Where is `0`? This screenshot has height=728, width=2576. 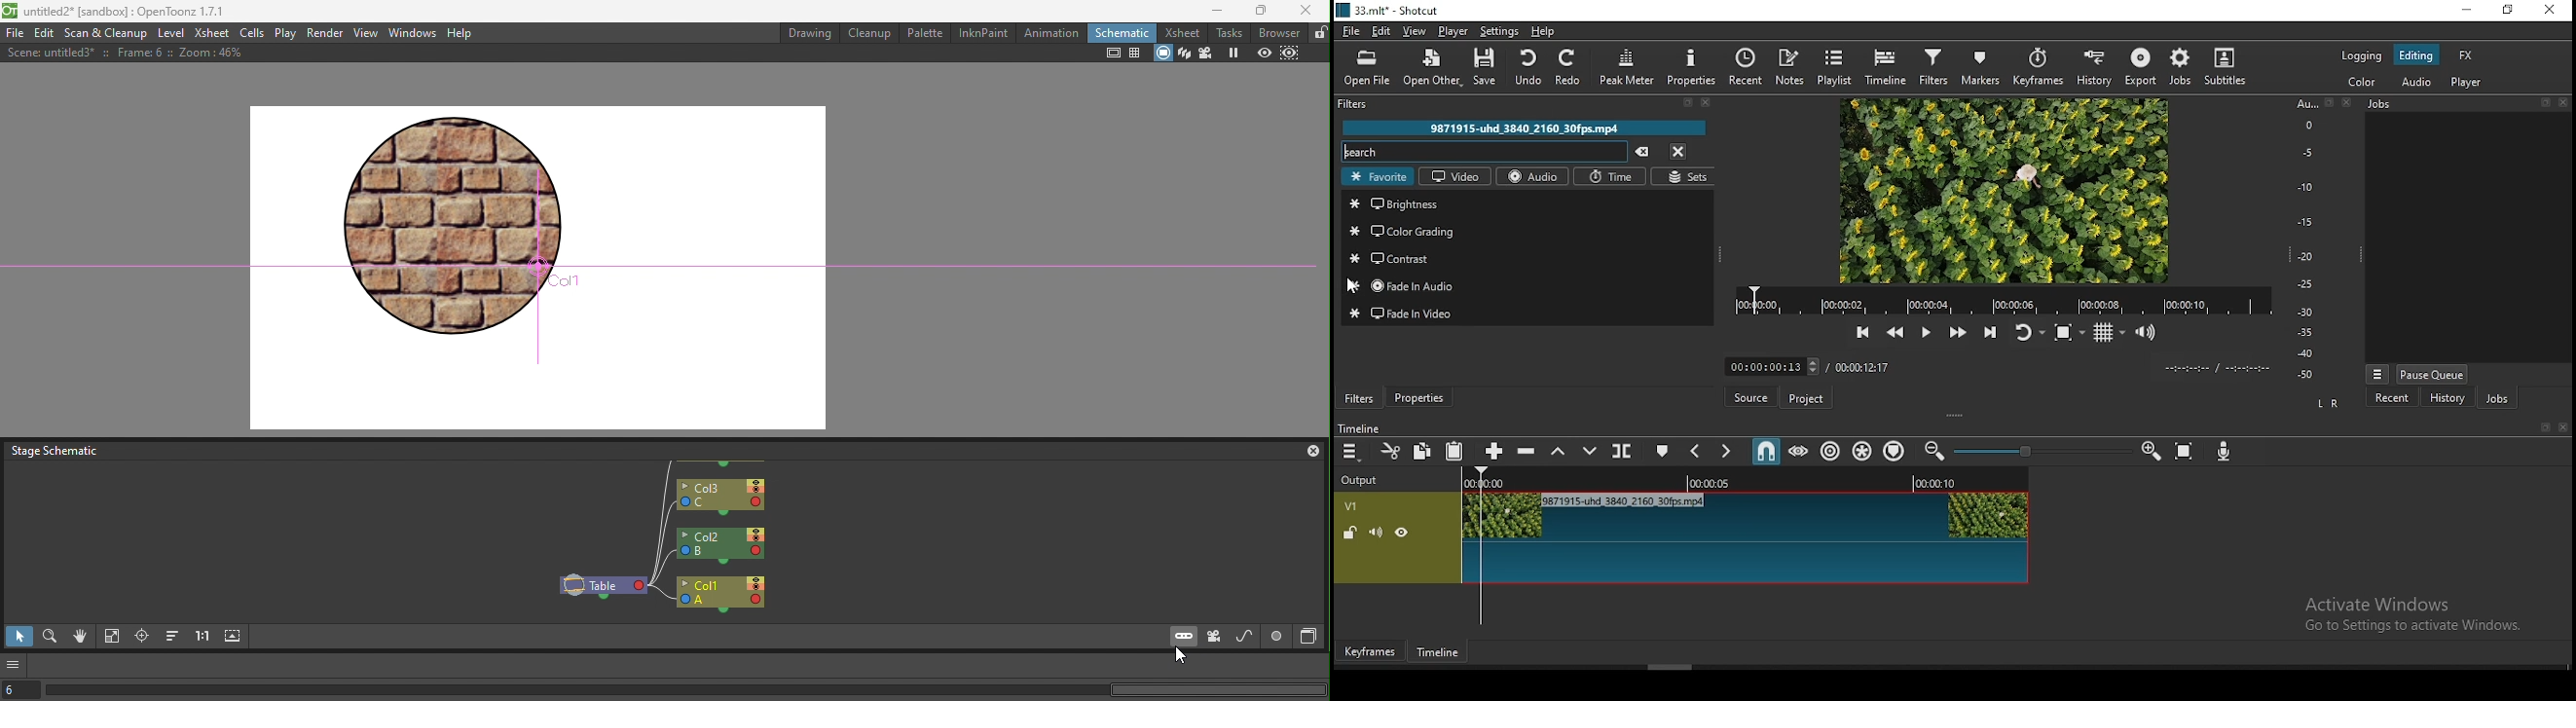 0 is located at coordinates (2310, 126).